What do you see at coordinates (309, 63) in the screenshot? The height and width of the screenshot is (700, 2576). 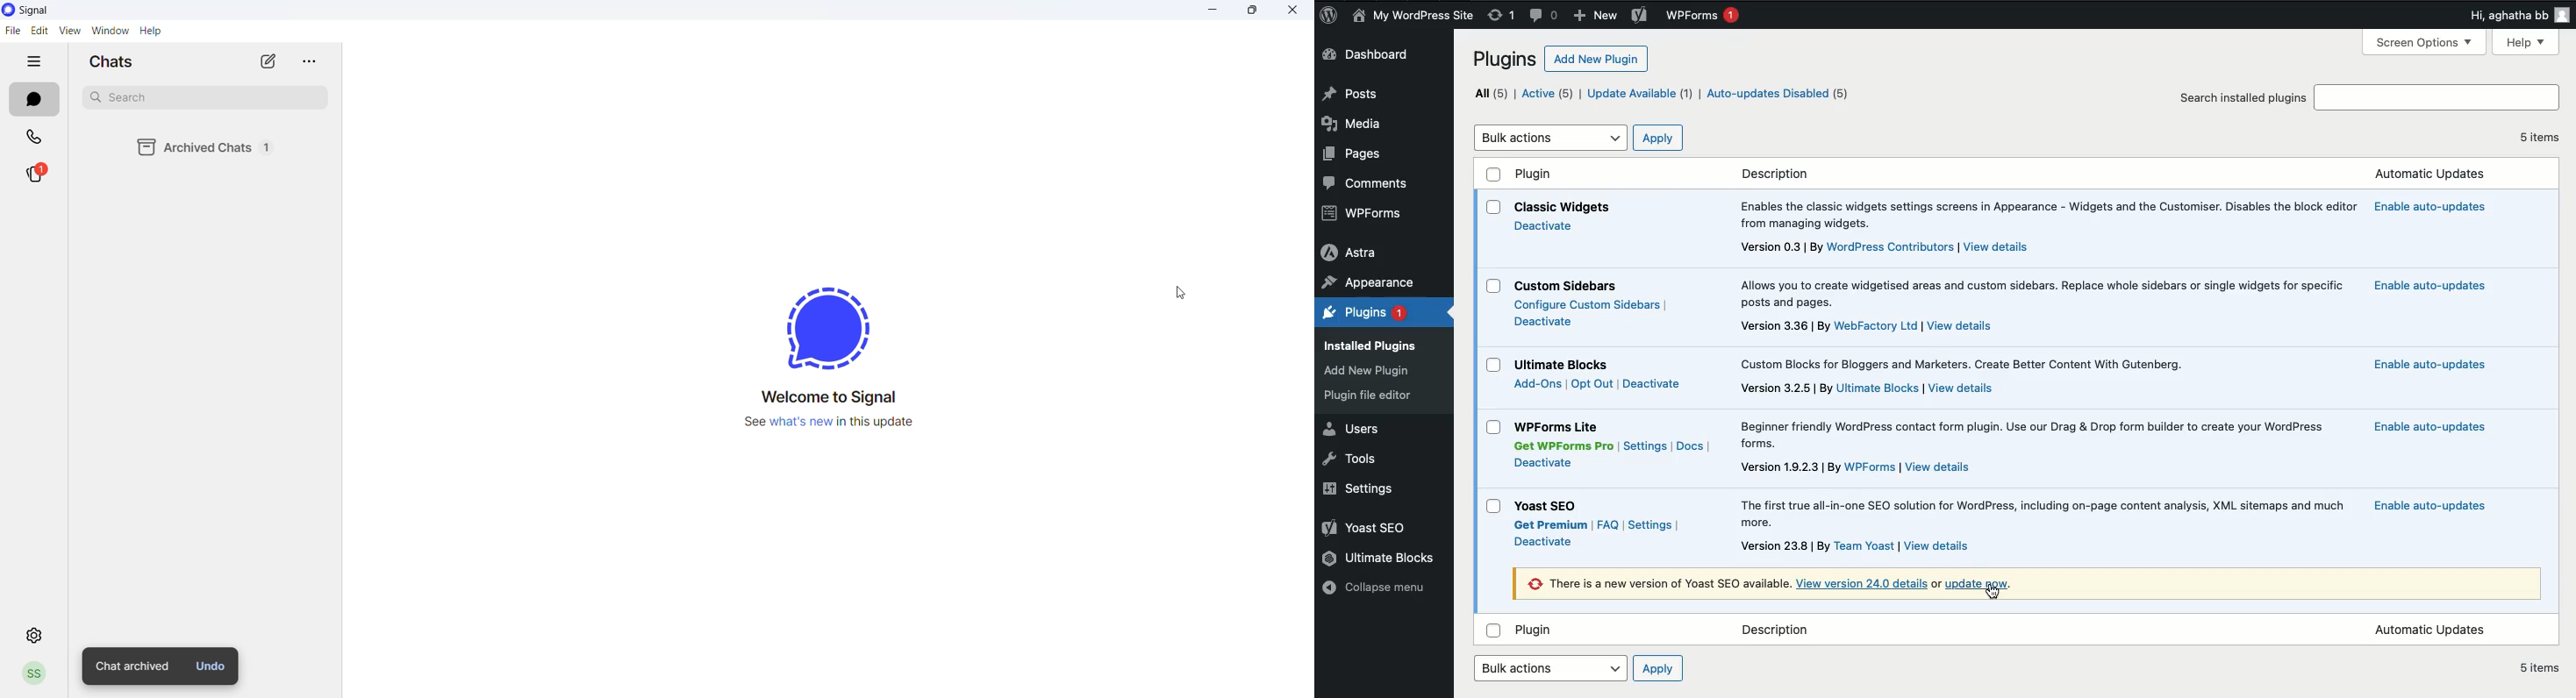 I see `more options` at bounding box center [309, 63].